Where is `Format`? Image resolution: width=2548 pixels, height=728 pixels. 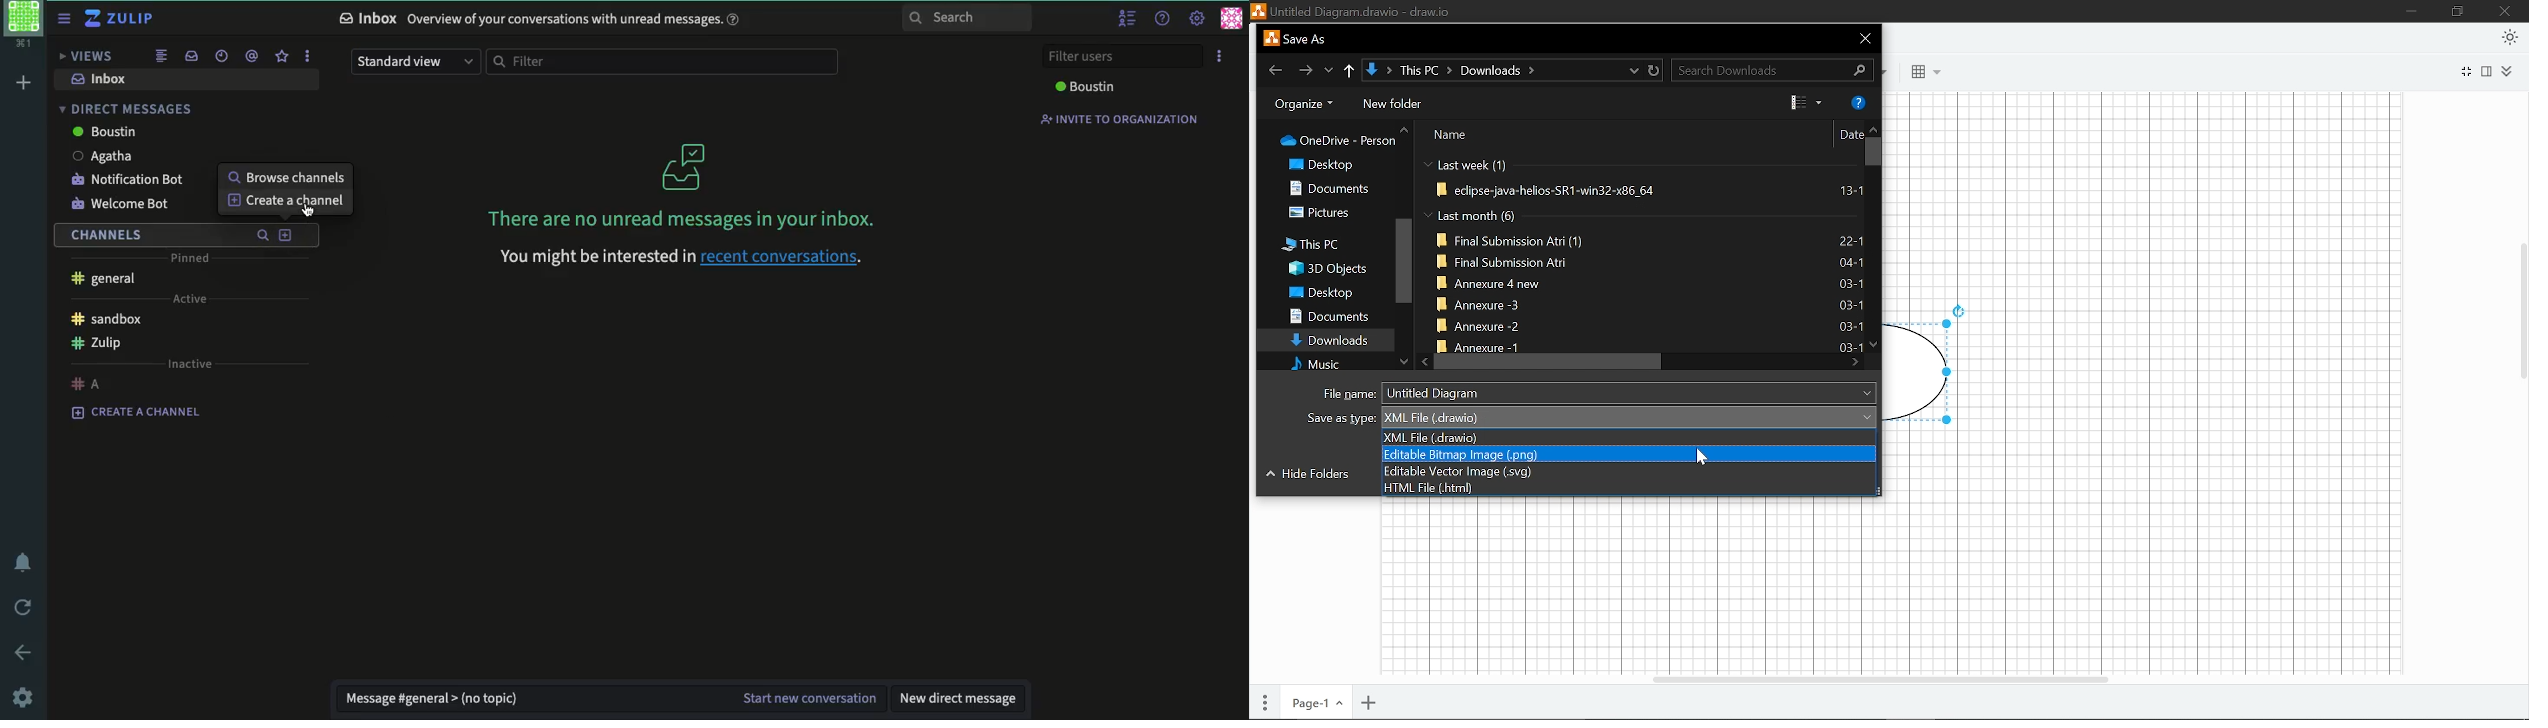
Format is located at coordinates (2489, 72).